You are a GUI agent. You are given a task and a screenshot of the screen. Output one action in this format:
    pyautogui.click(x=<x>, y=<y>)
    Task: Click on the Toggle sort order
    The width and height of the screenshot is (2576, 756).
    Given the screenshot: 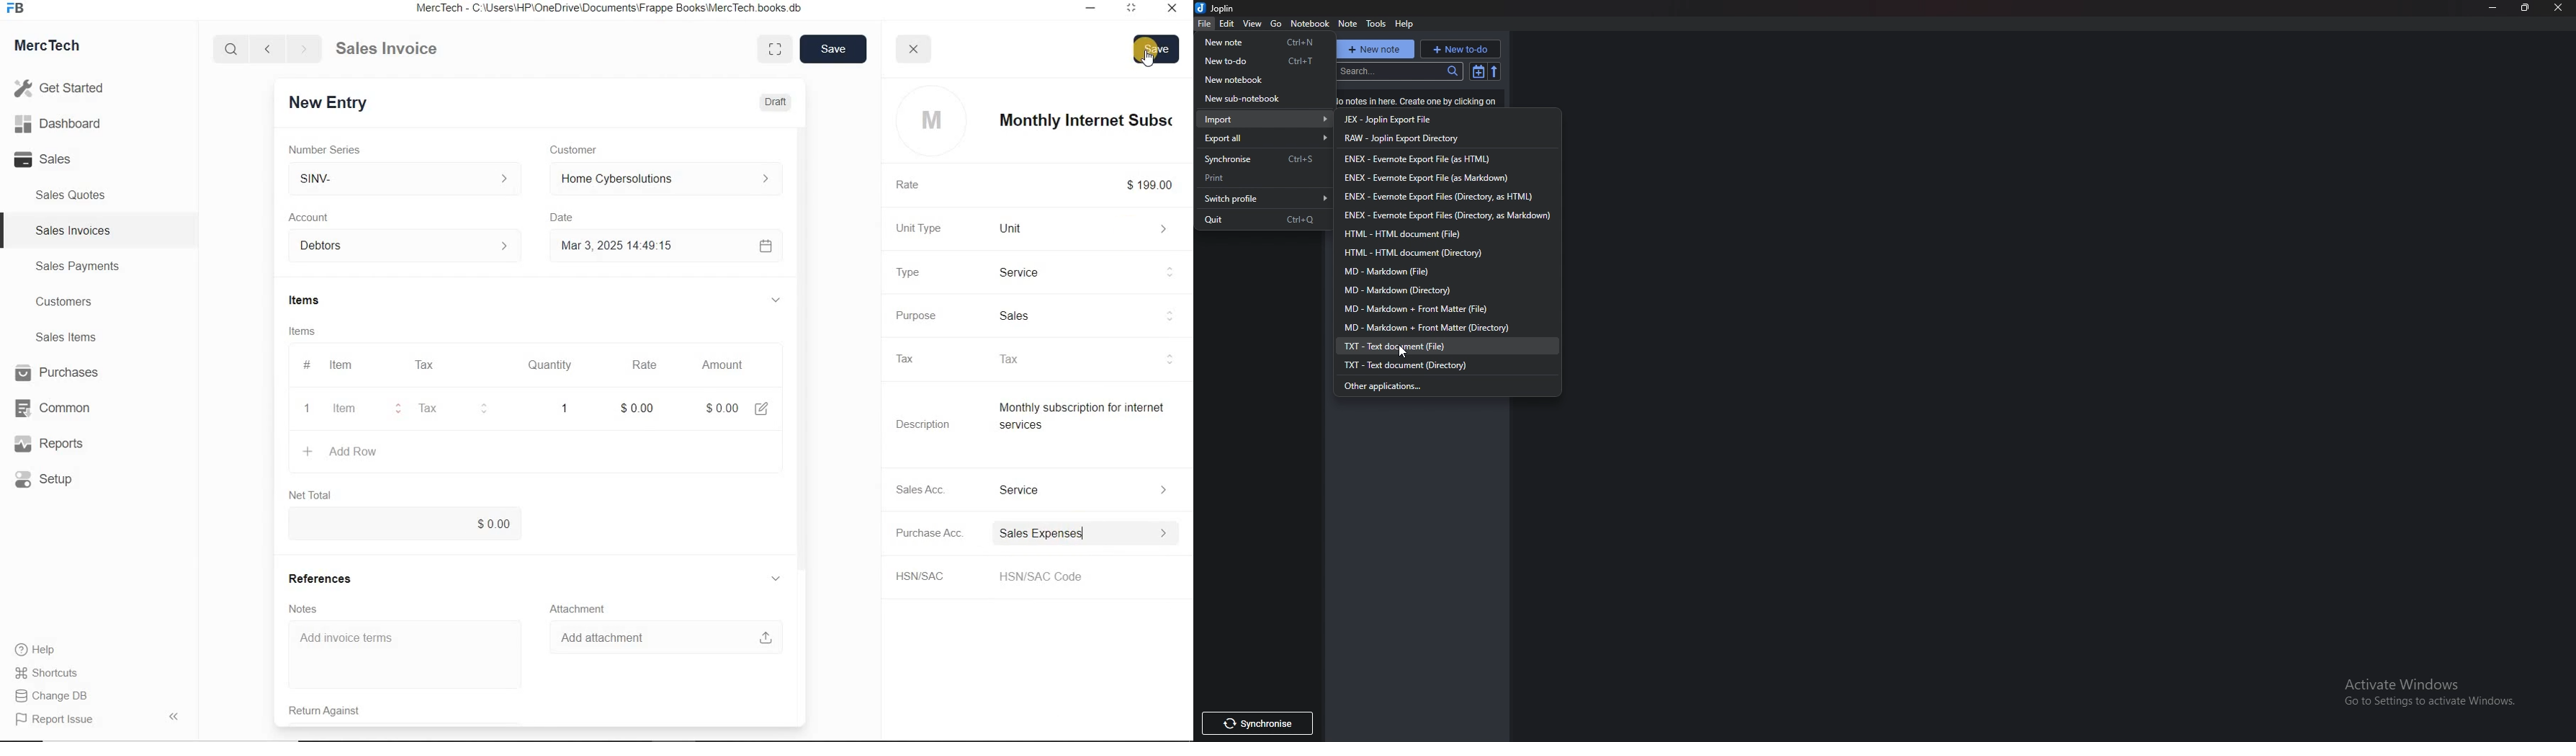 What is the action you would take?
    pyautogui.click(x=1479, y=71)
    